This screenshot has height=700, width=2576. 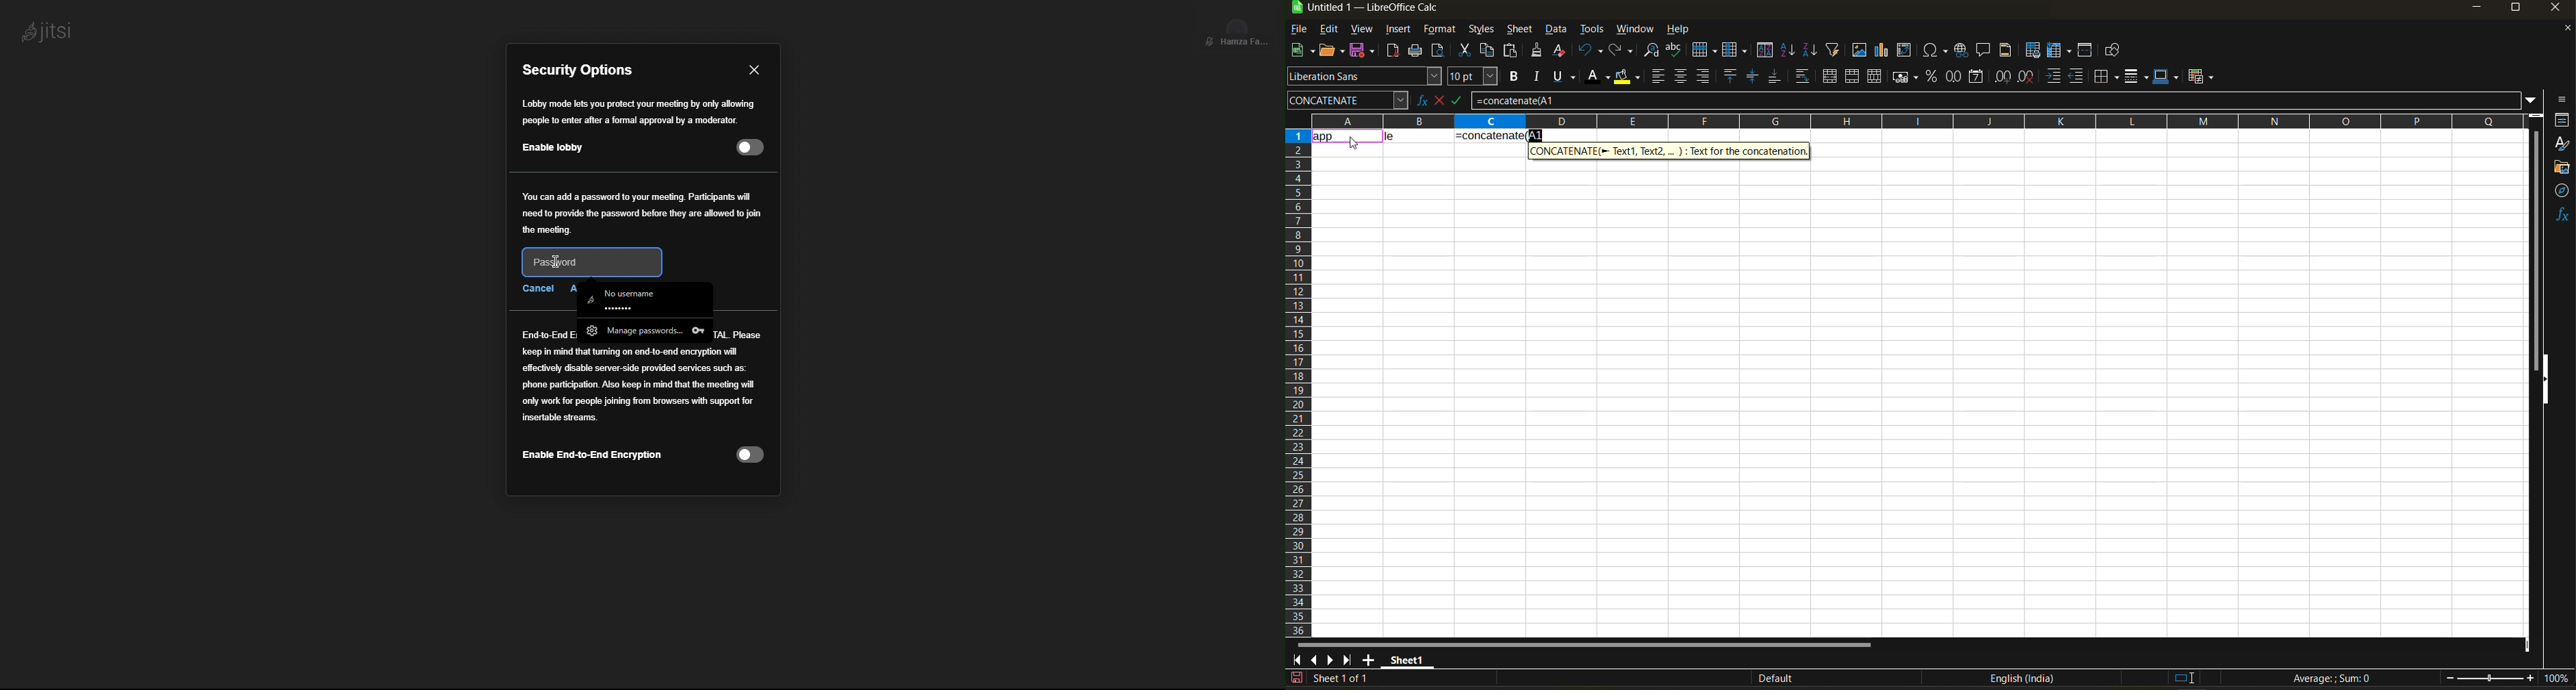 I want to click on edit, so click(x=1329, y=28).